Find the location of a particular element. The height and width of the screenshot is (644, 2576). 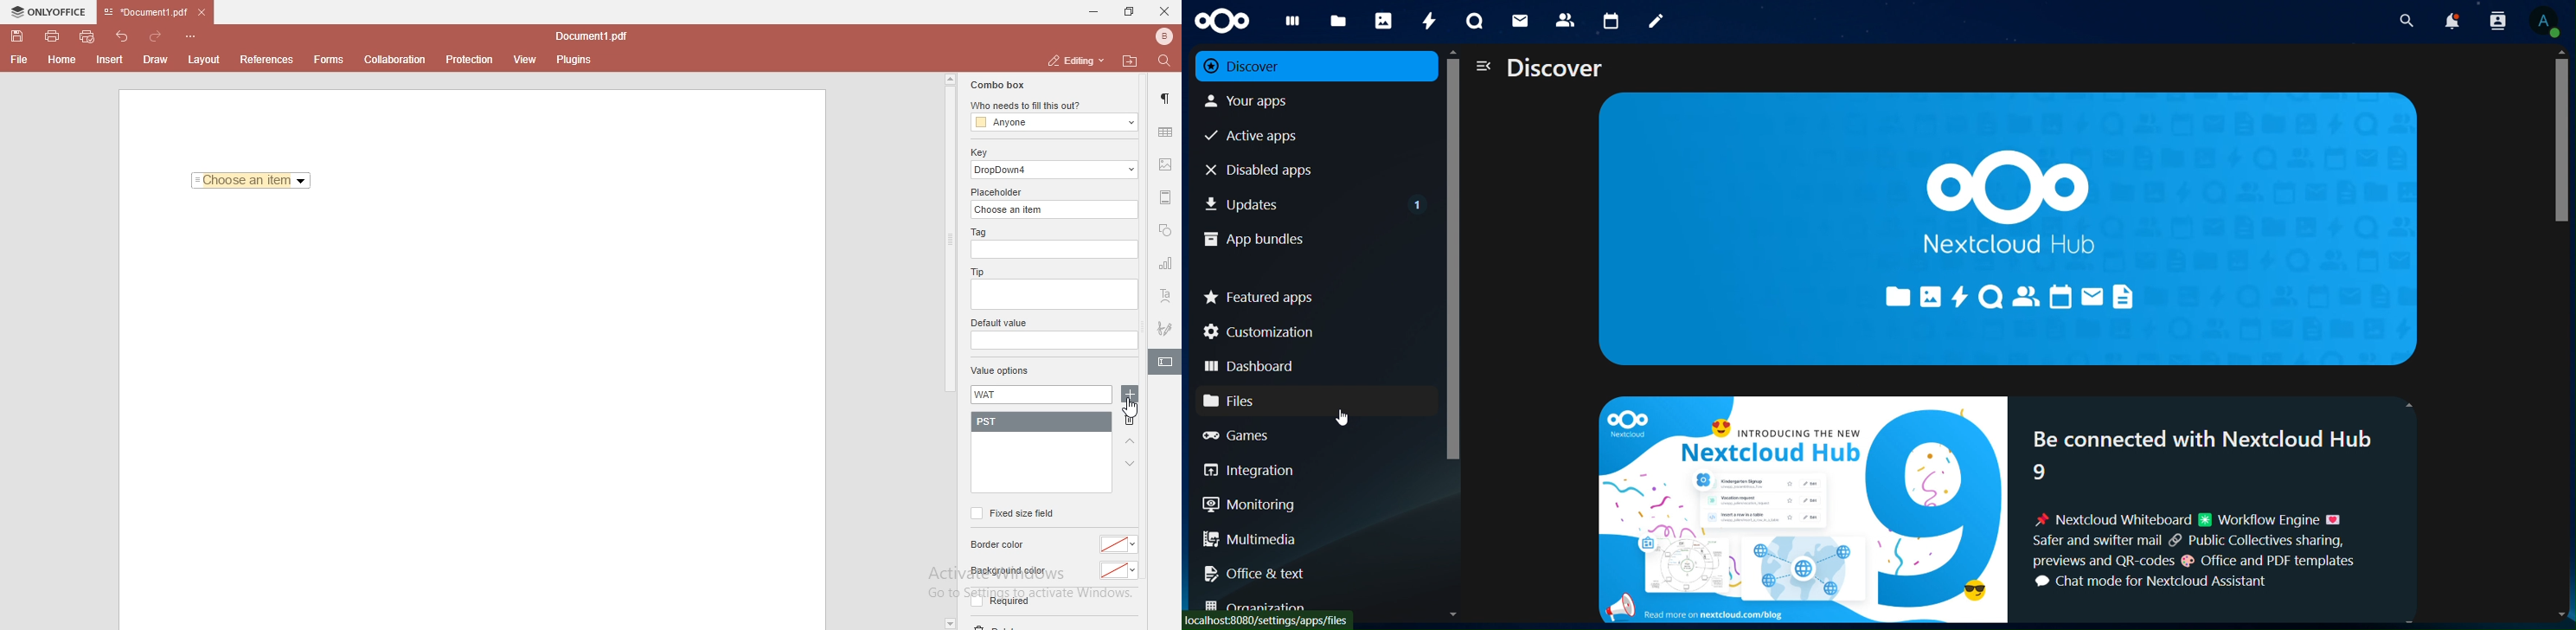

multimedia is located at coordinates (1251, 541).